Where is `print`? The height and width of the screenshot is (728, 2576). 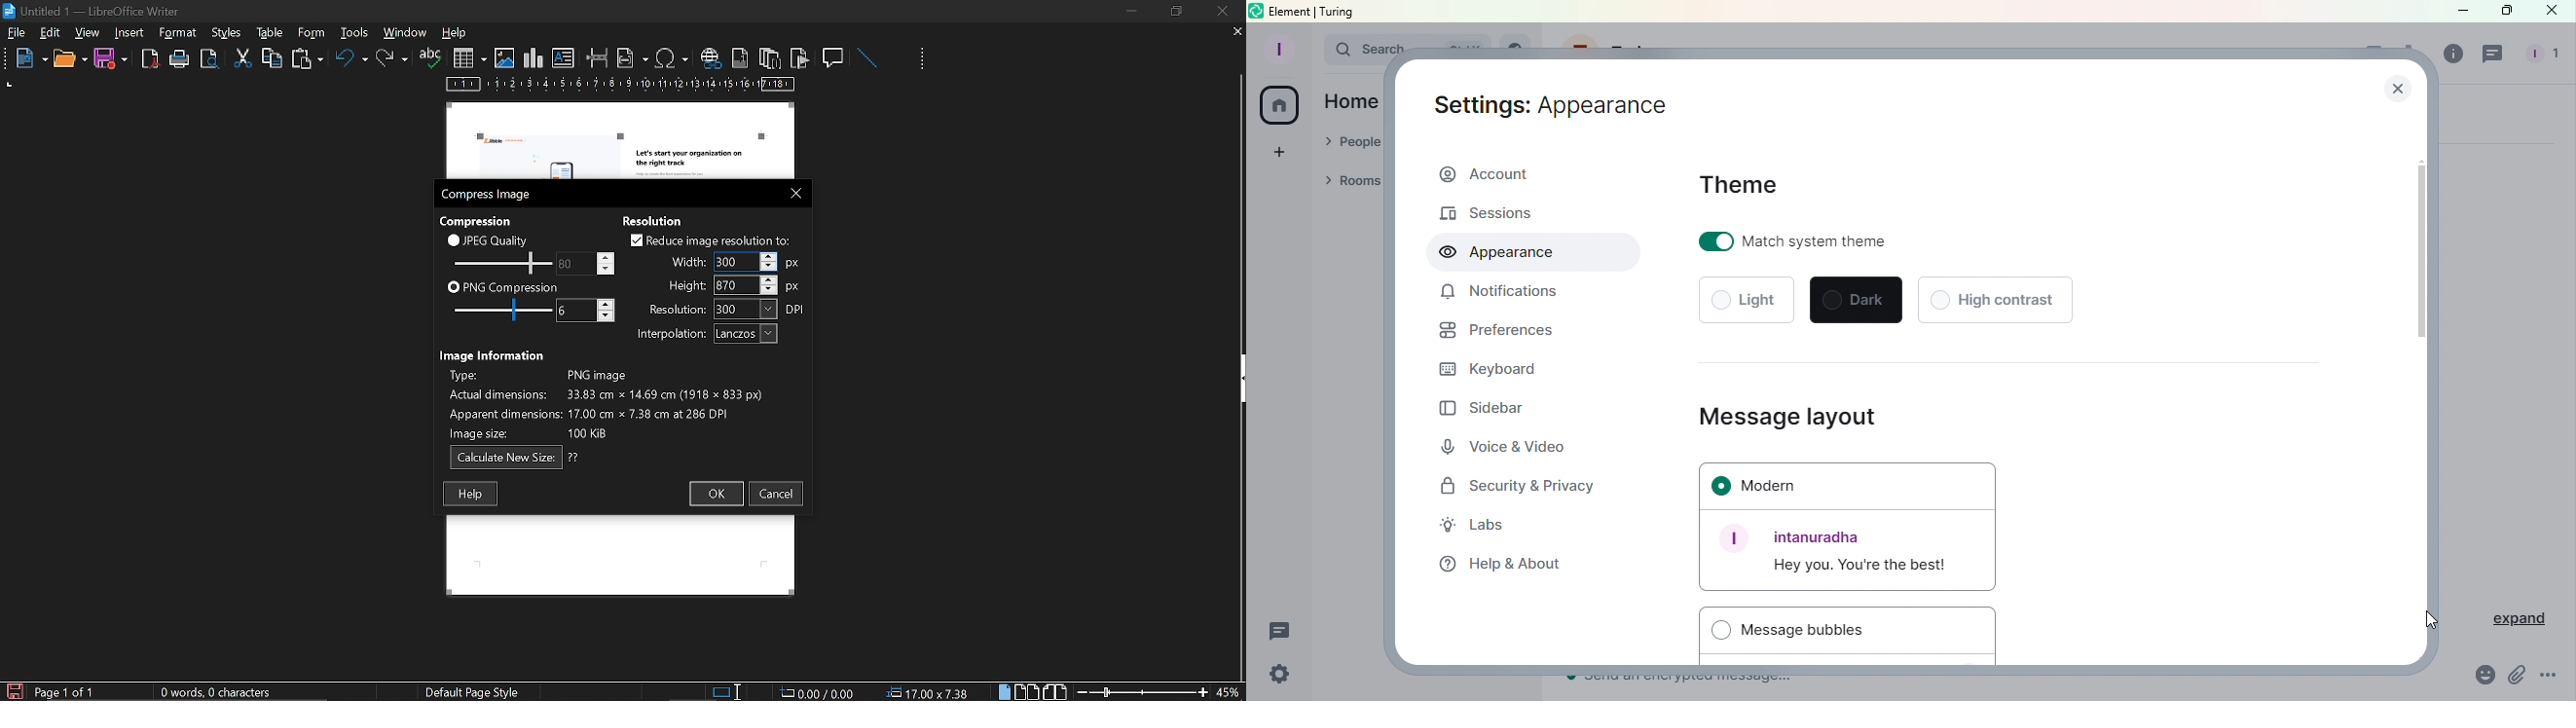 print is located at coordinates (180, 59).